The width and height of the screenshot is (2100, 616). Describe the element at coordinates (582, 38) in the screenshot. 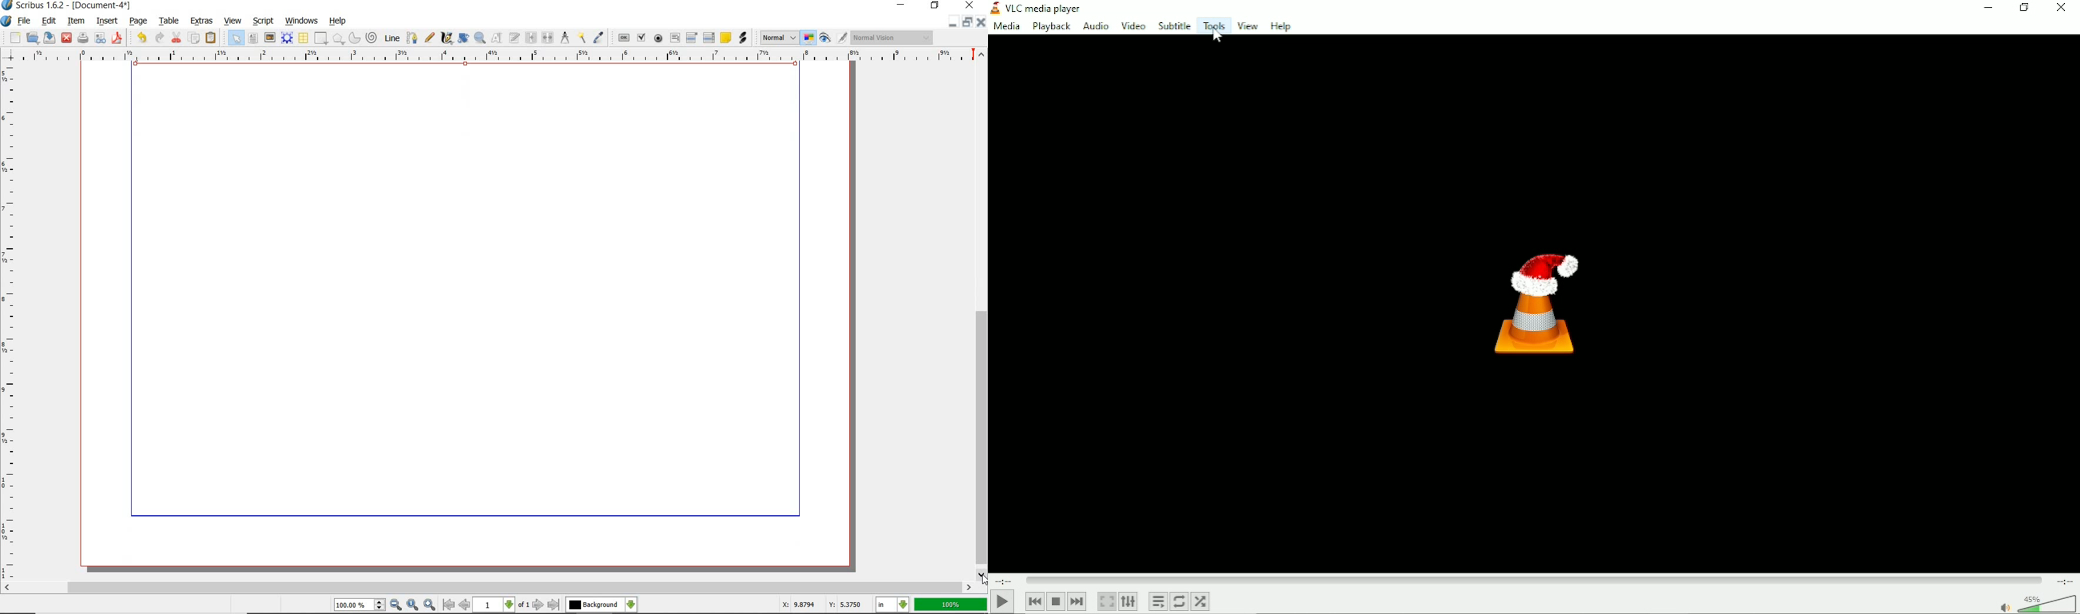

I see `copy item properties` at that location.